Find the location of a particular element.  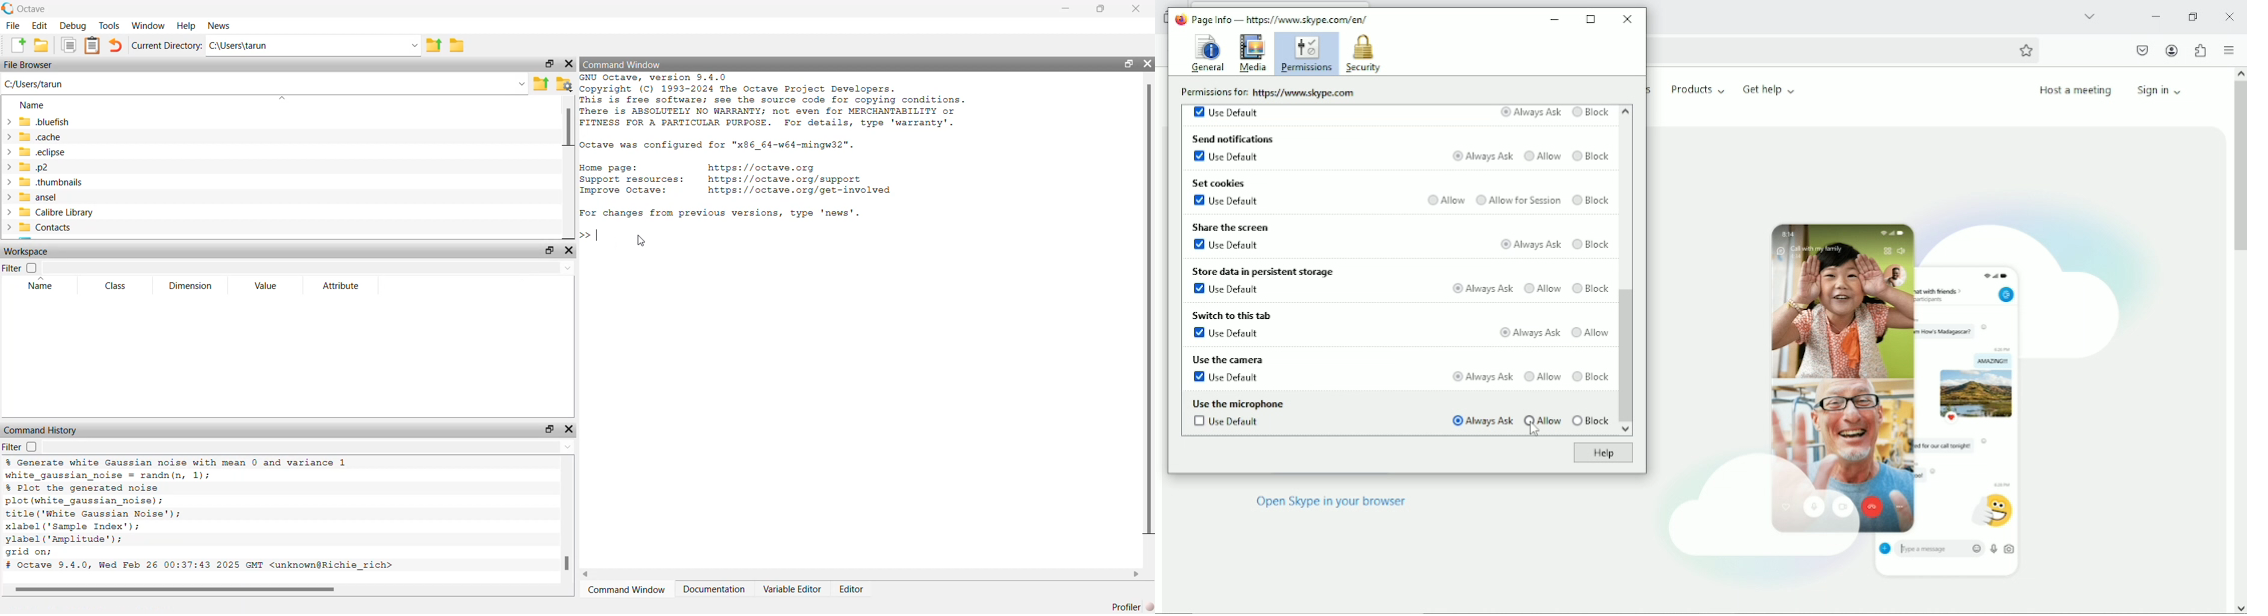

Allow is located at coordinates (1543, 157).